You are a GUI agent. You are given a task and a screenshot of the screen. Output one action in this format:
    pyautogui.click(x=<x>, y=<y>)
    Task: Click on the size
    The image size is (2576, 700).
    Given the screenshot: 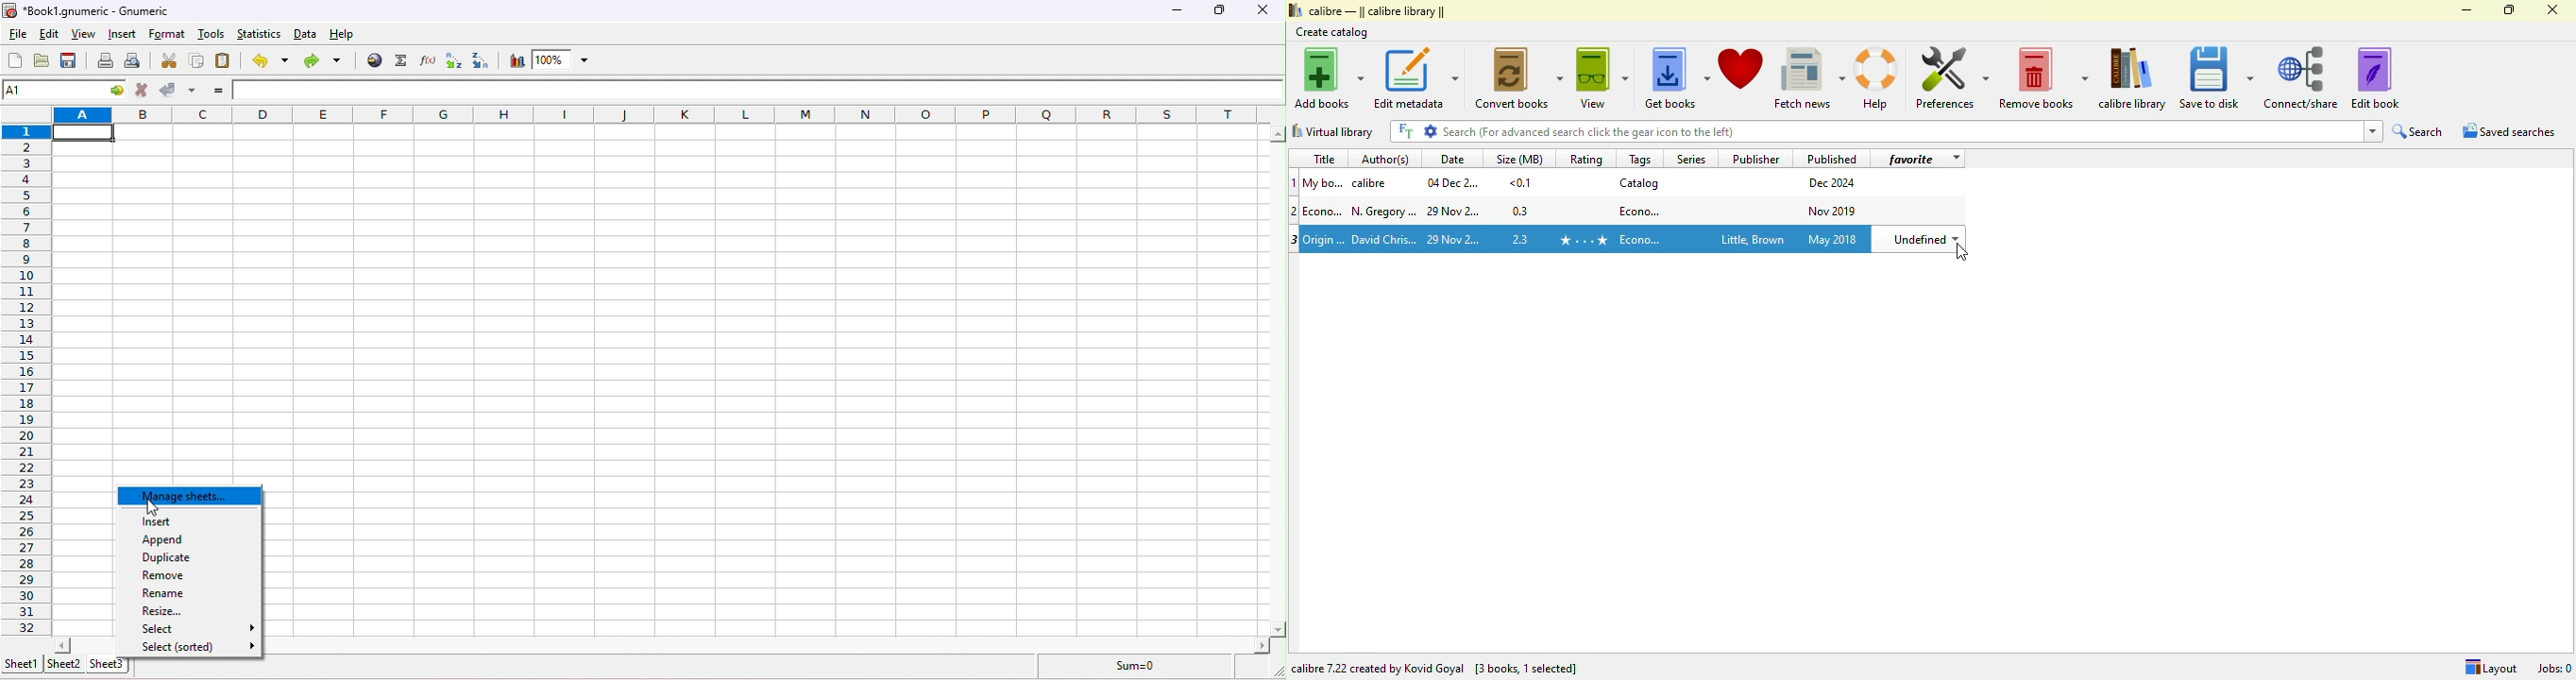 What is the action you would take?
    pyautogui.click(x=1520, y=182)
    